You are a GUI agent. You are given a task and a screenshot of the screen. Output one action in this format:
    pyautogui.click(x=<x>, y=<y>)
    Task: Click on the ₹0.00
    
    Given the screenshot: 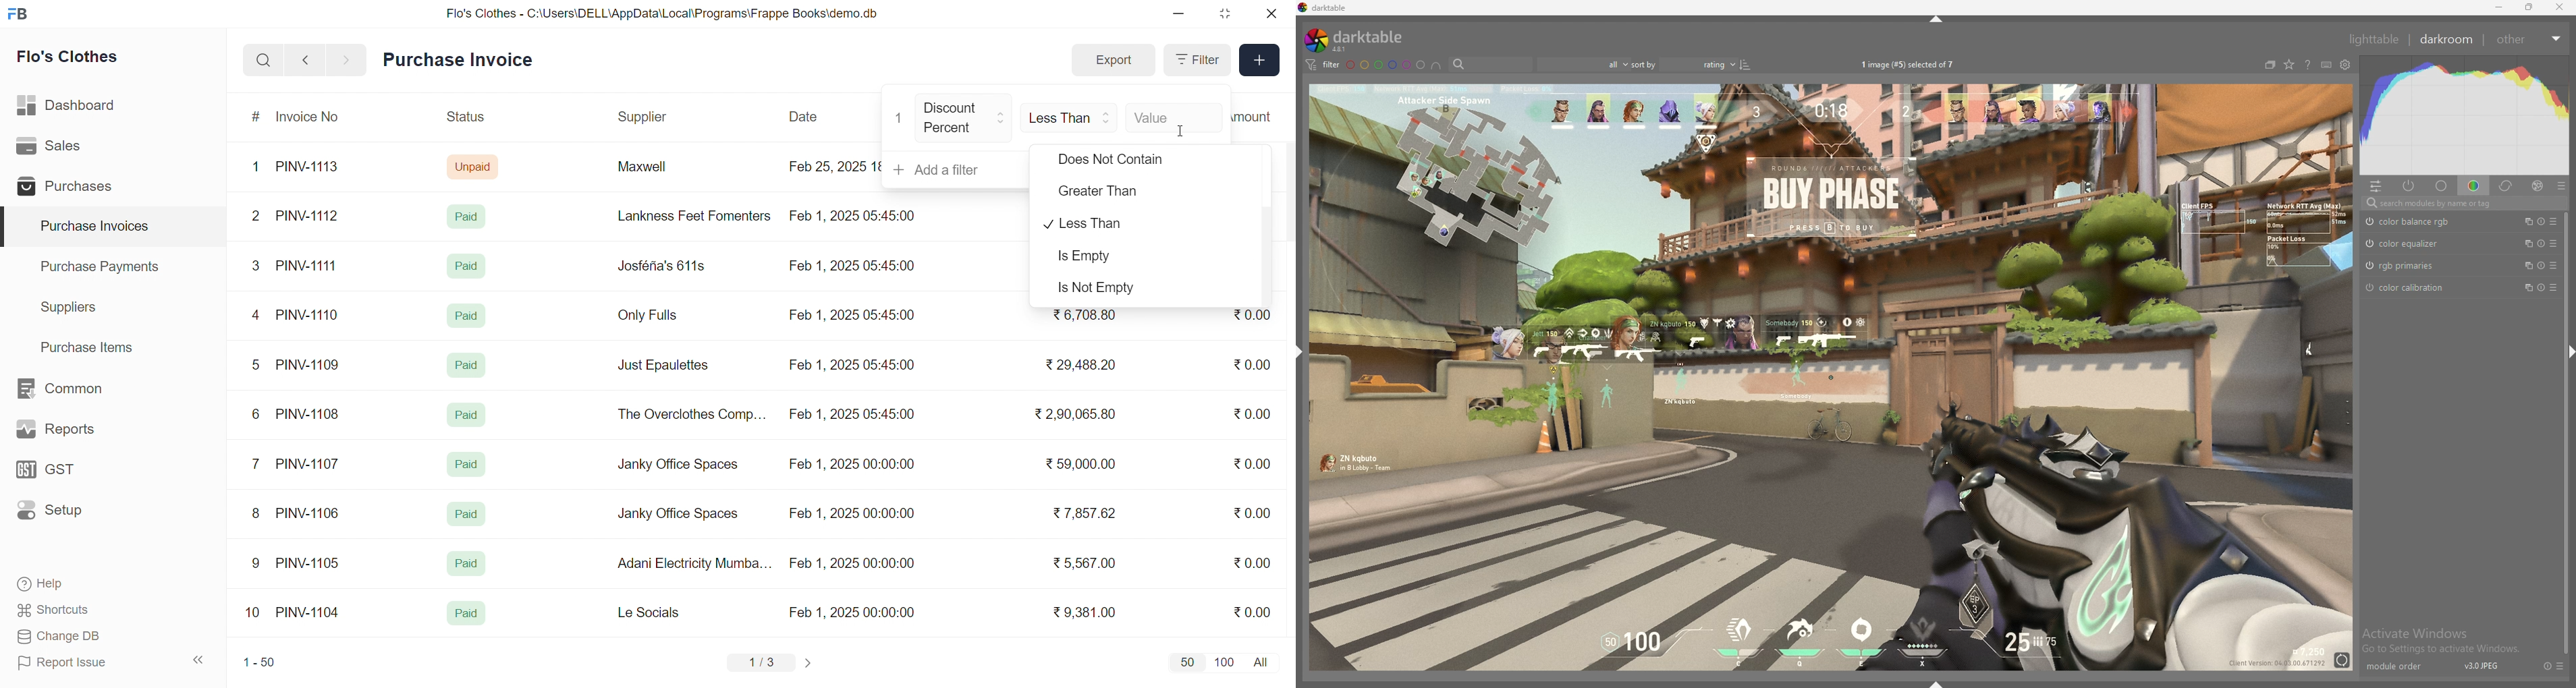 What is the action you would take?
    pyautogui.click(x=1256, y=462)
    